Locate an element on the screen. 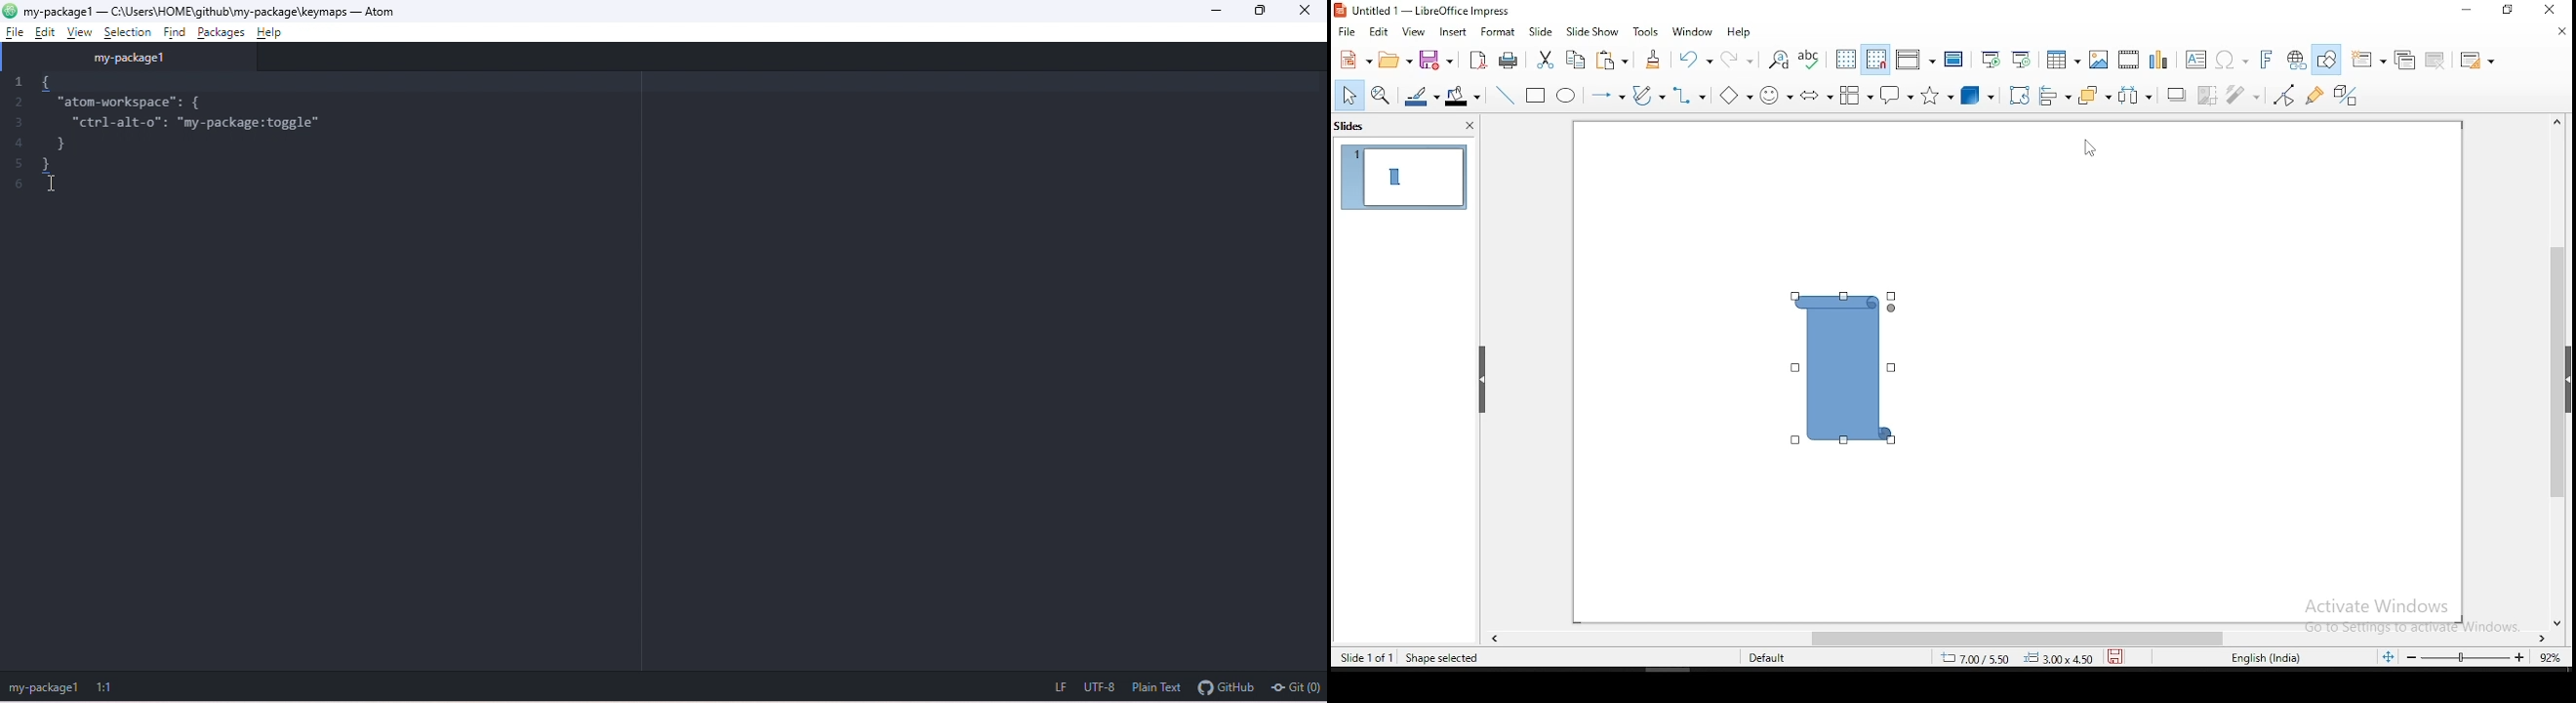  view is located at coordinates (1416, 31).